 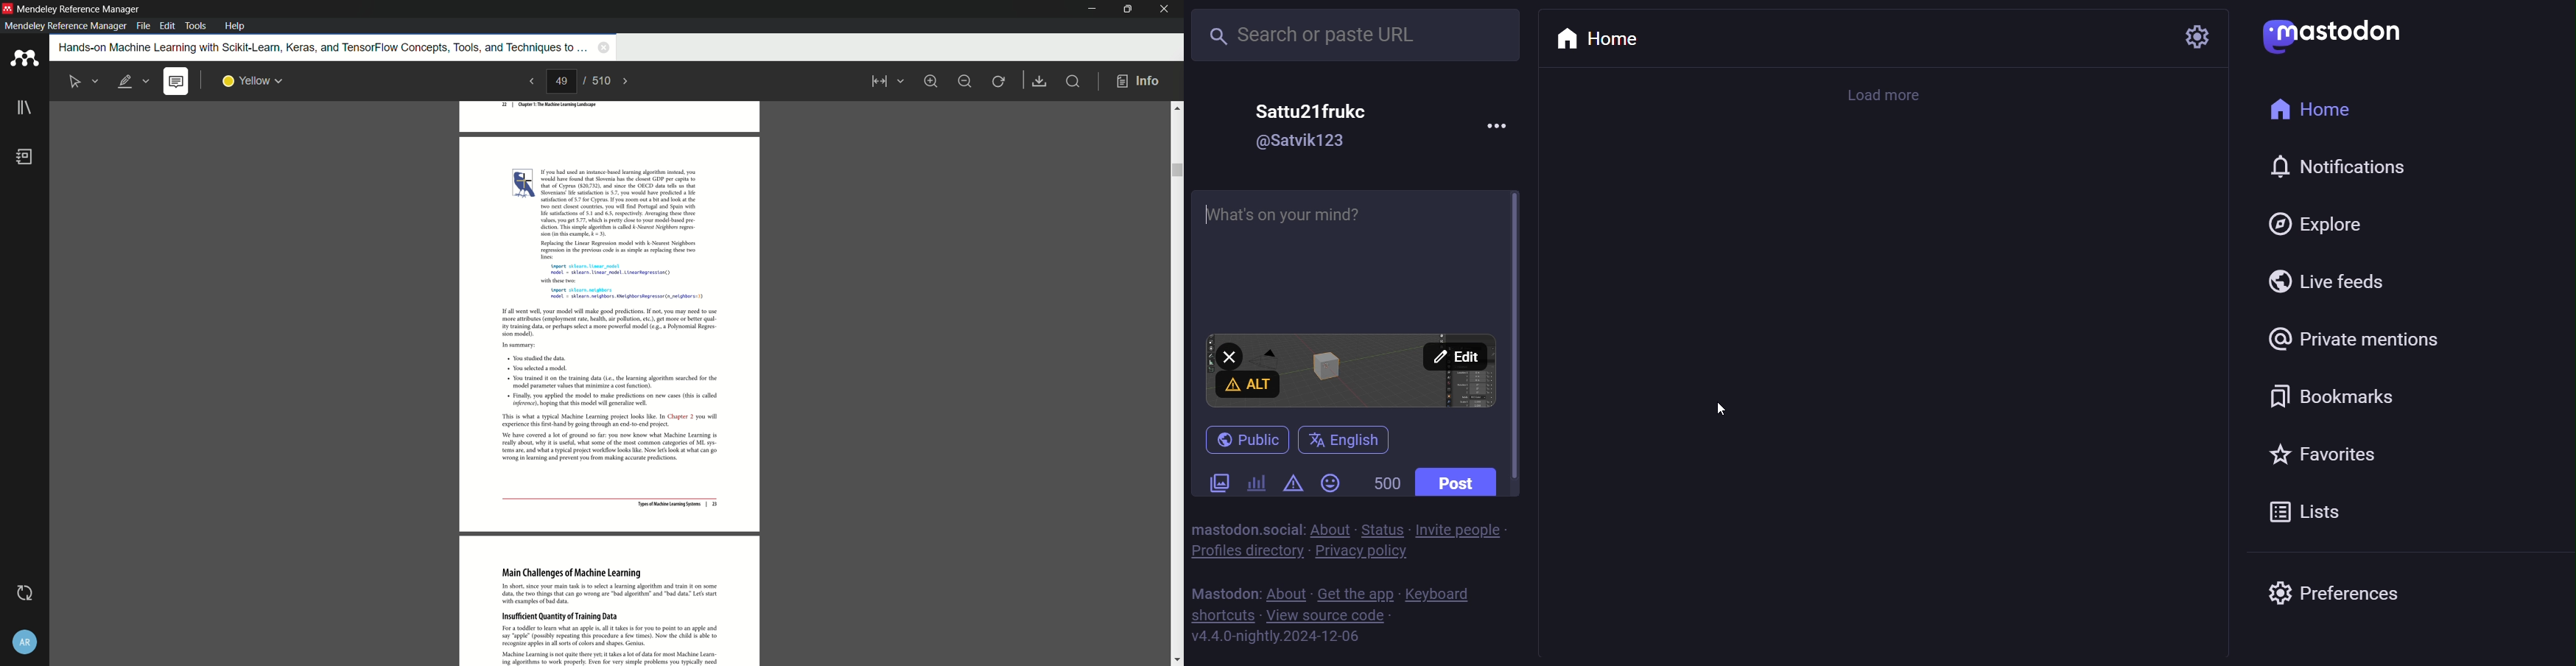 What do you see at coordinates (316, 52) in the screenshot?
I see `Hands-on Machine Learning Scikit-Learn, Kreas, and TensorFlow Concepts, Tools, and Techniques to...` at bounding box center [316, 52].